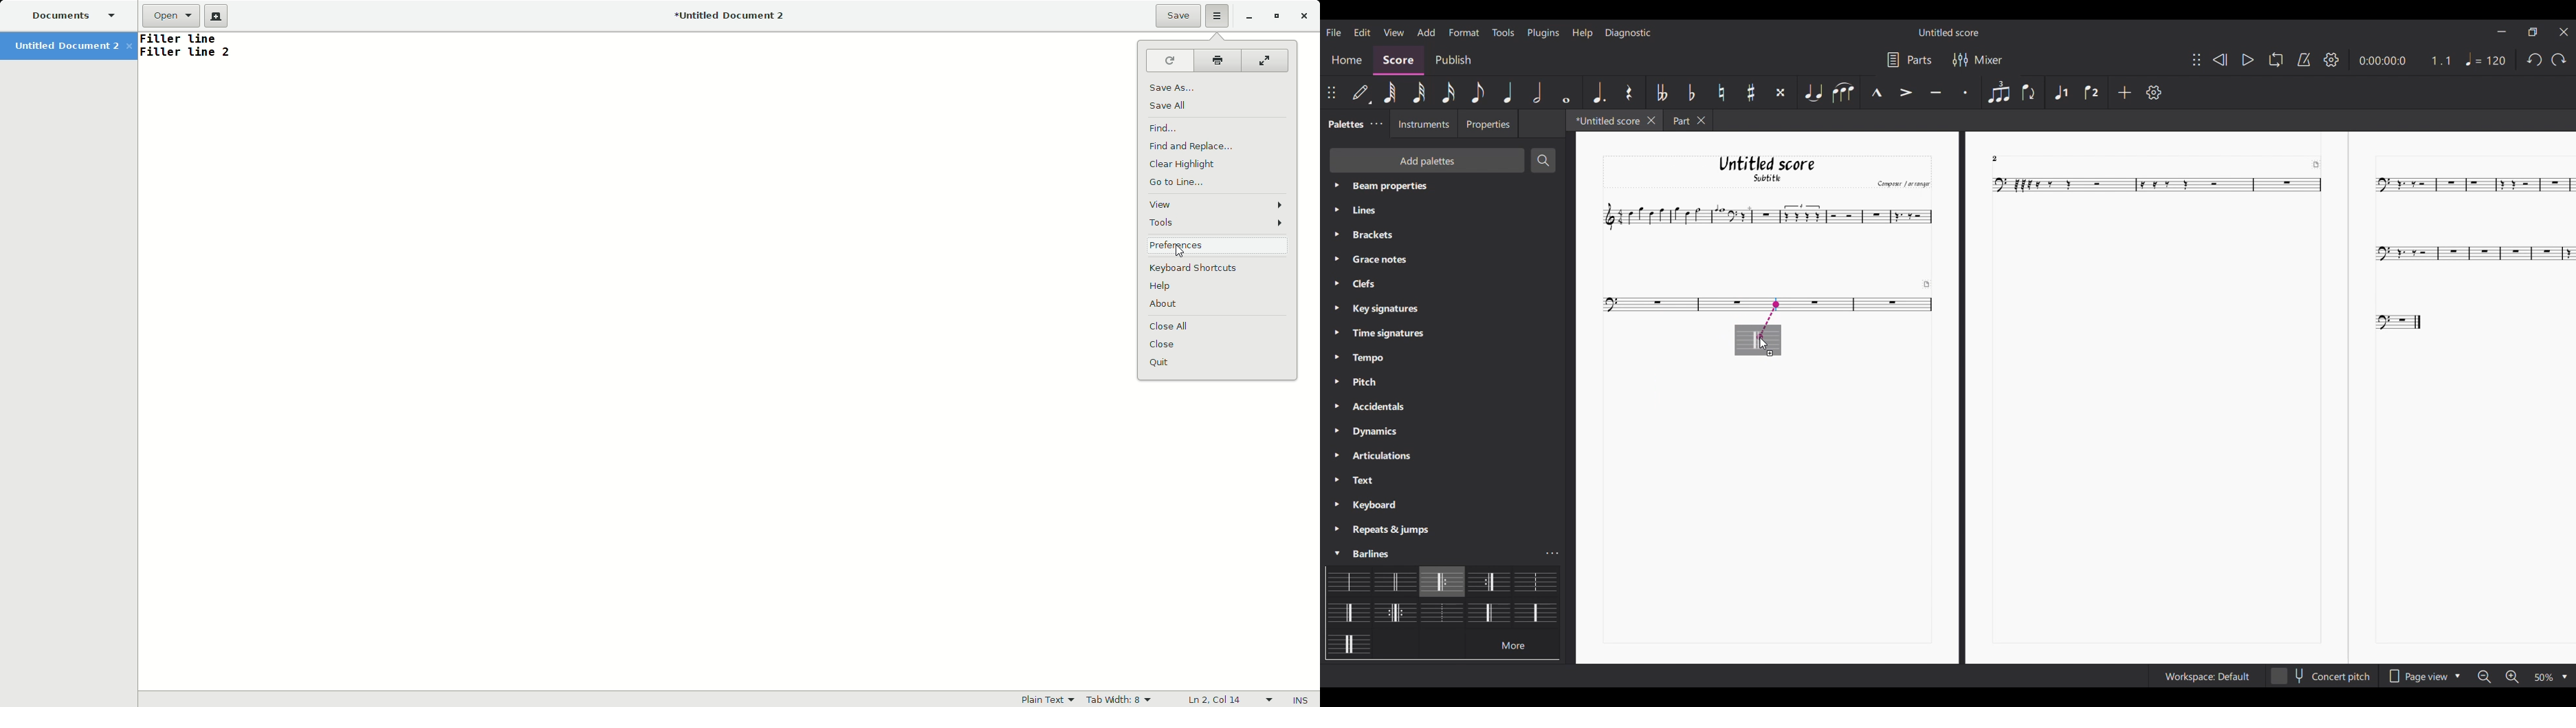  What do you see at coordinates (1429, 160) in the screenshot?
I see `Add palette` at bounding box center [1429, 160].